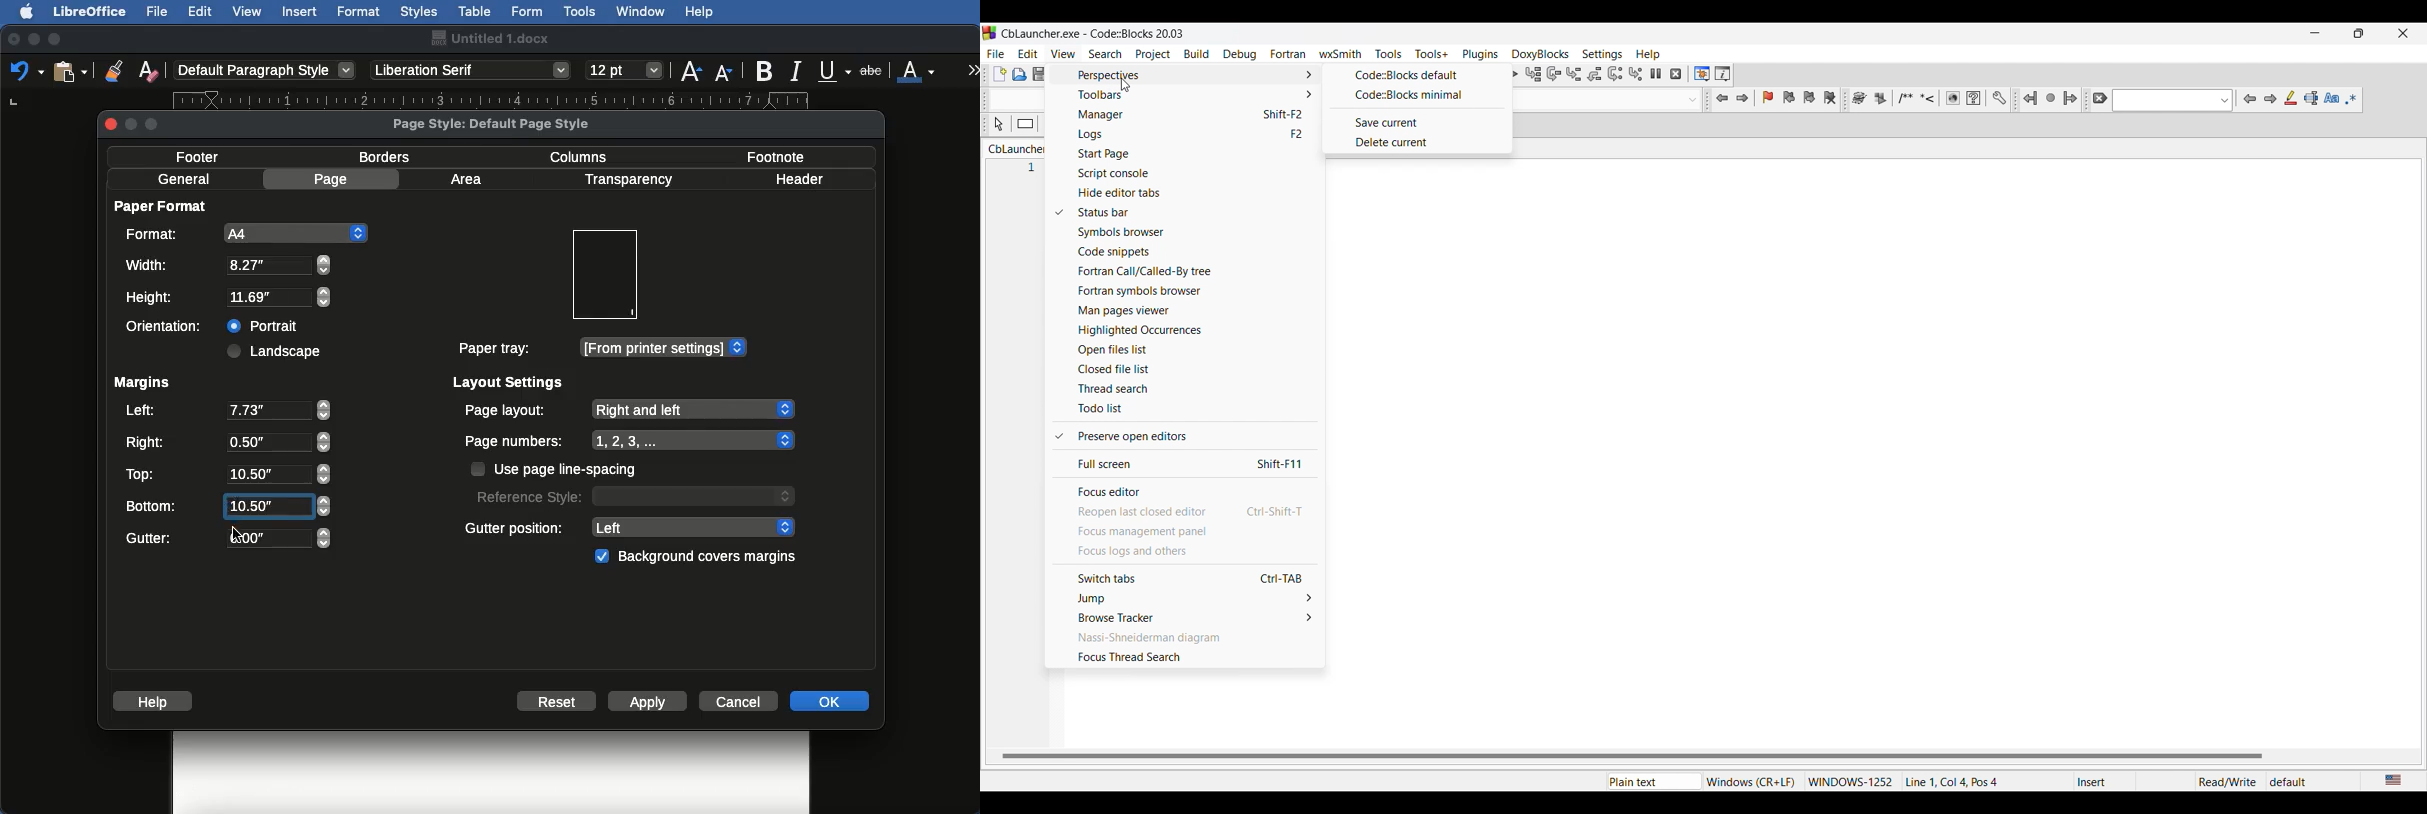  I want to click on Instruction, so click(1025, 124).